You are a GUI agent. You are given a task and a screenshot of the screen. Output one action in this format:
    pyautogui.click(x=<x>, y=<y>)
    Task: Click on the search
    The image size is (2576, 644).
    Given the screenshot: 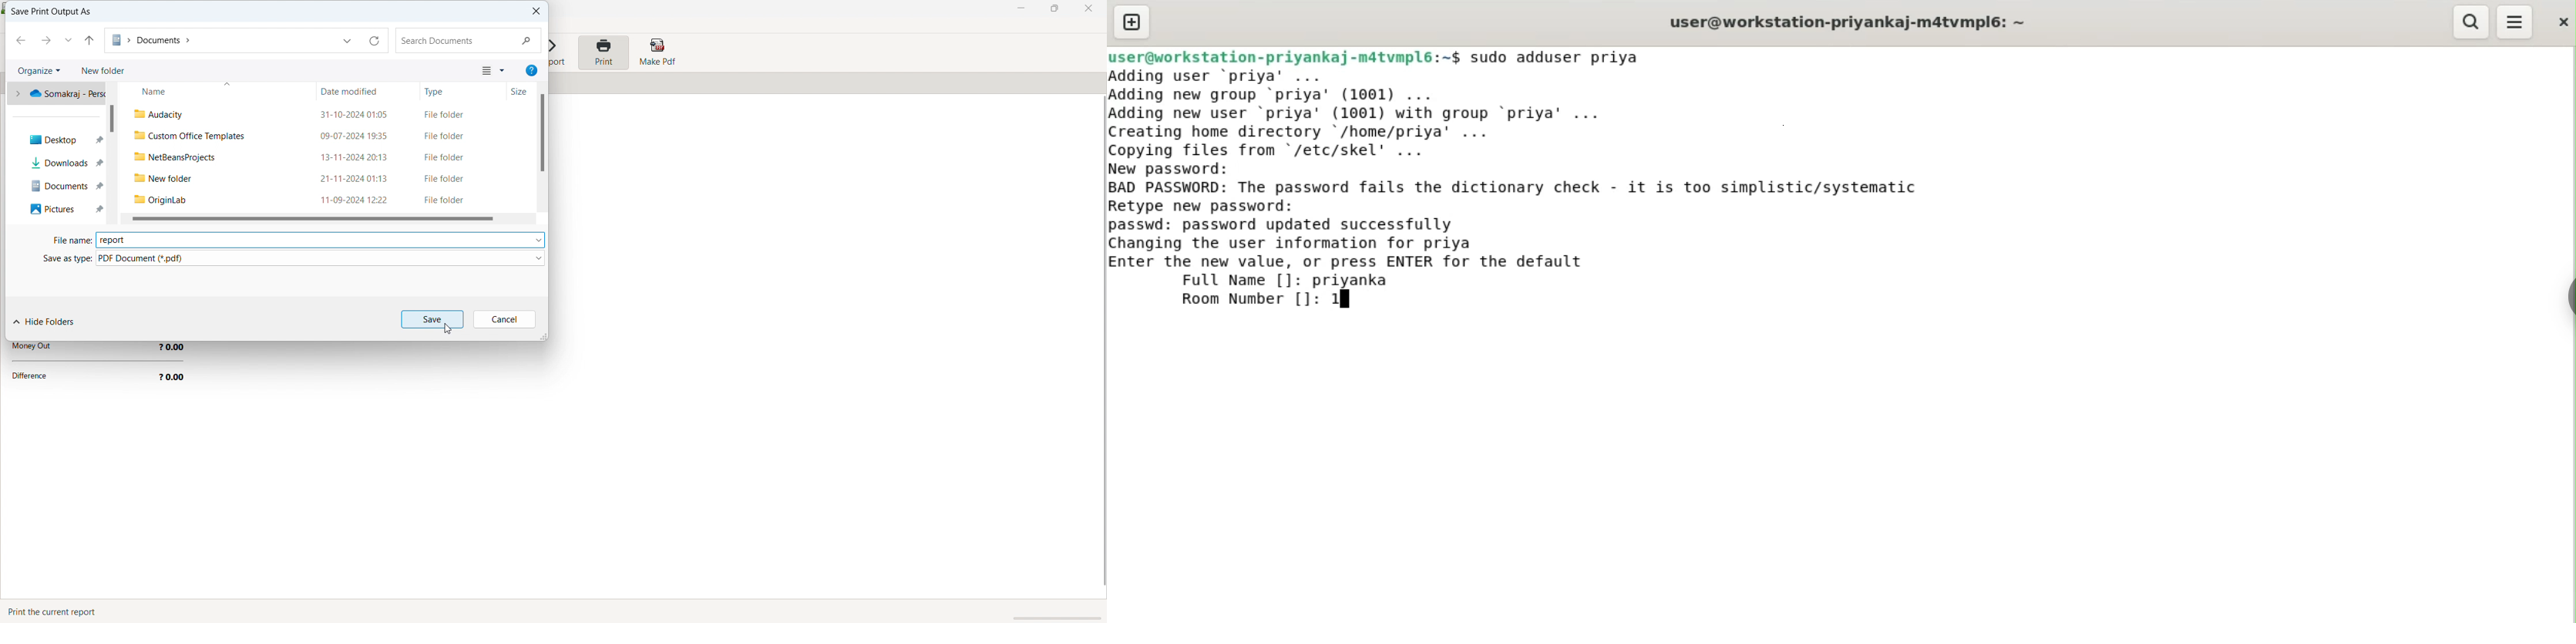 What is the action you would take?
    pyautogui.click(x=2469, y=22)
    